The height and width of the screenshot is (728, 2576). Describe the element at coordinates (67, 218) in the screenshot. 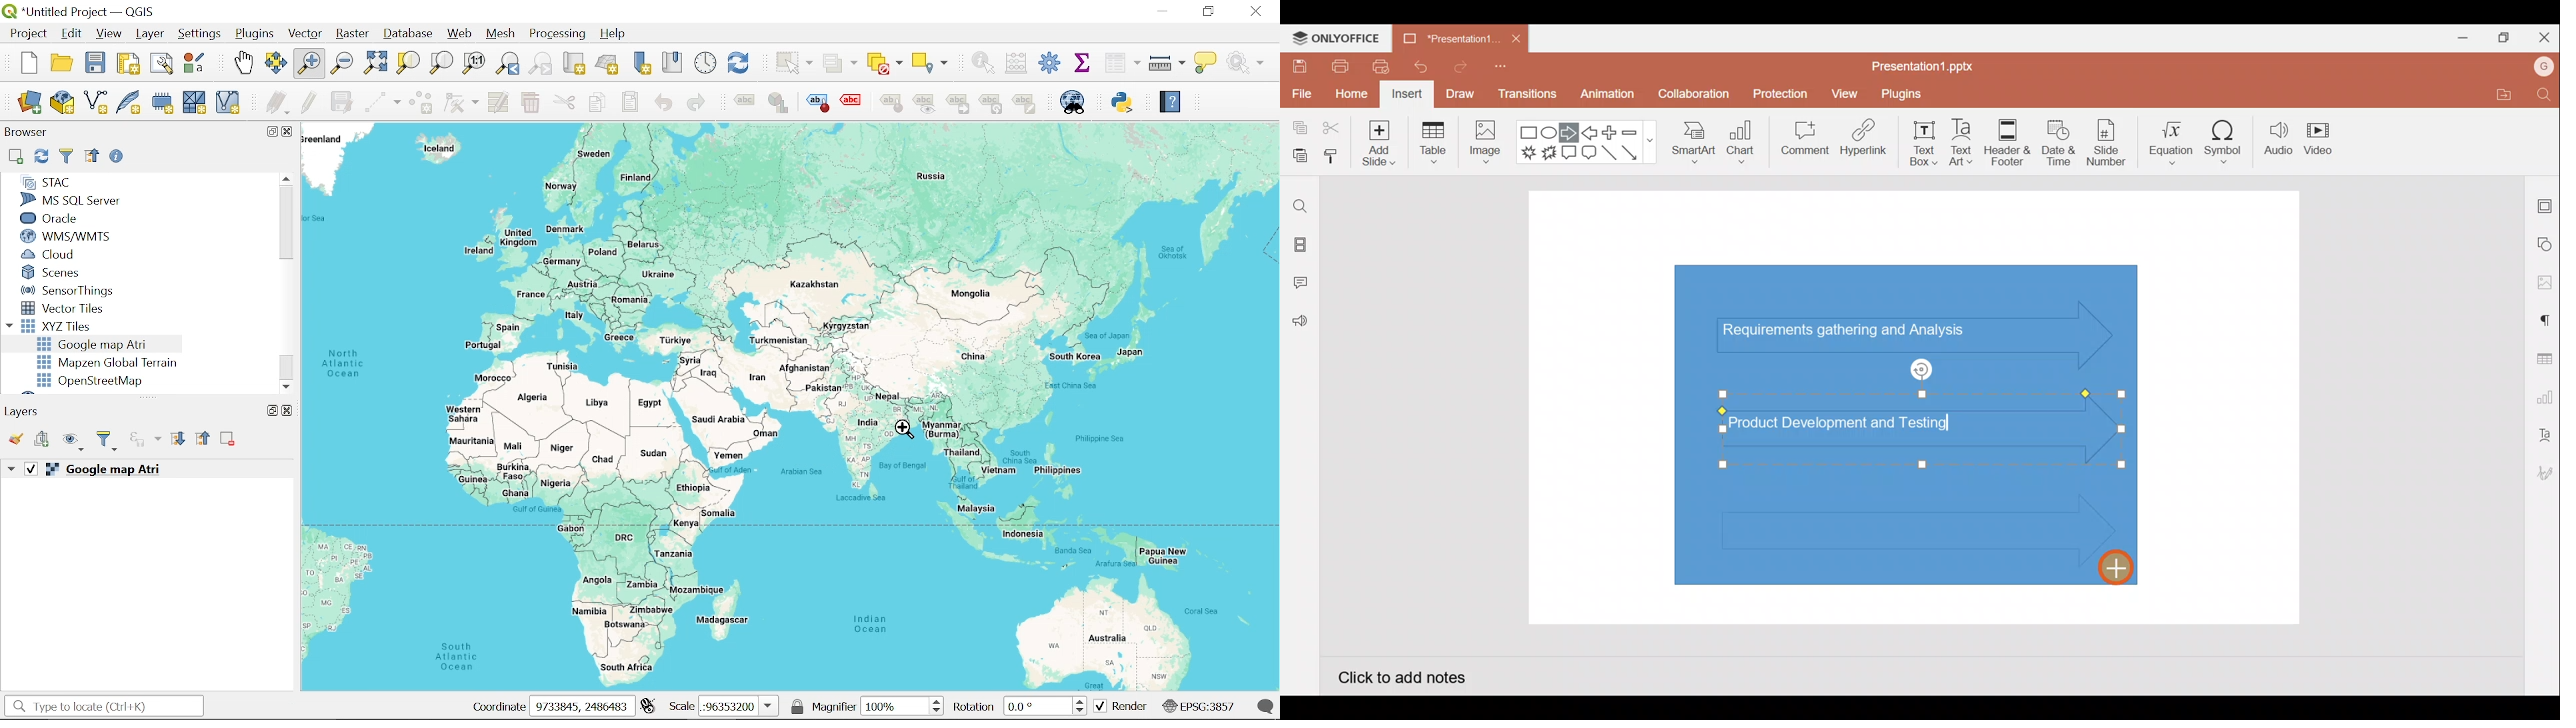

I see `Orade` at that location.